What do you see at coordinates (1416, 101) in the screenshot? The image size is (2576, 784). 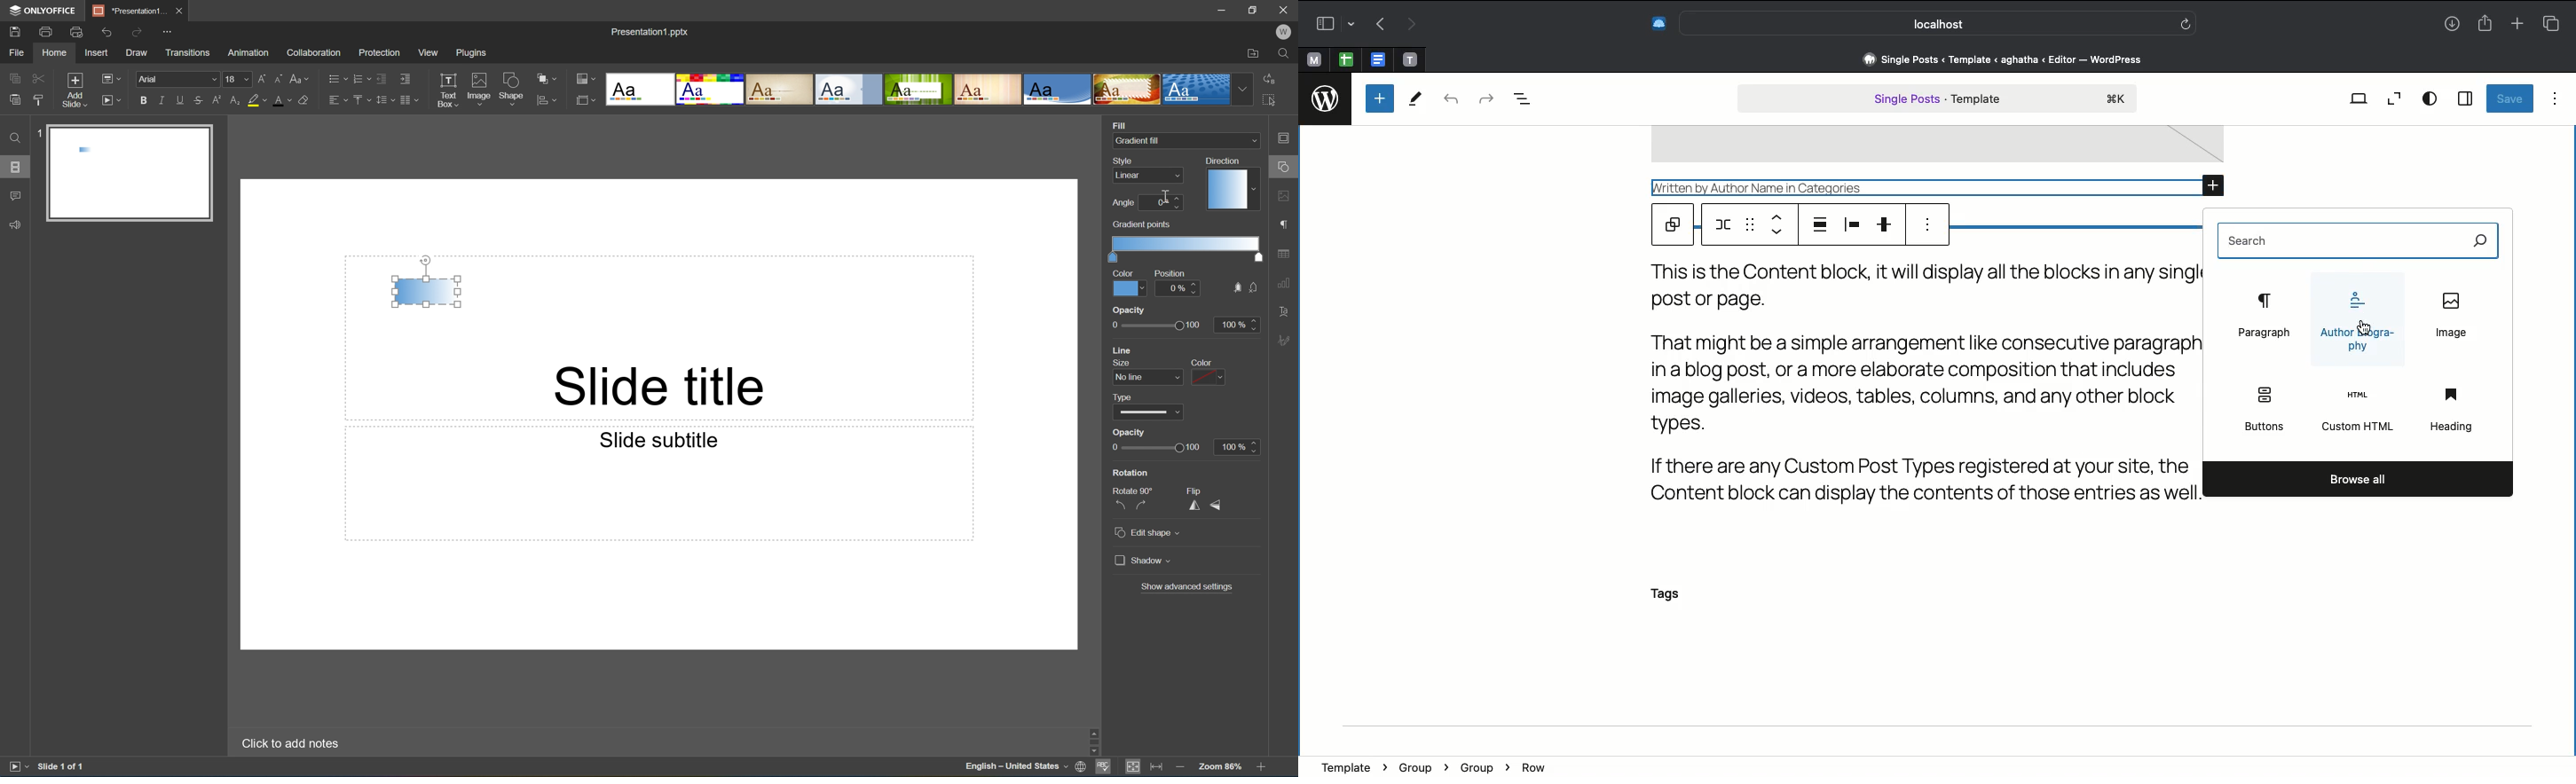 I see `Tools` at bounding box center [1416, 101].